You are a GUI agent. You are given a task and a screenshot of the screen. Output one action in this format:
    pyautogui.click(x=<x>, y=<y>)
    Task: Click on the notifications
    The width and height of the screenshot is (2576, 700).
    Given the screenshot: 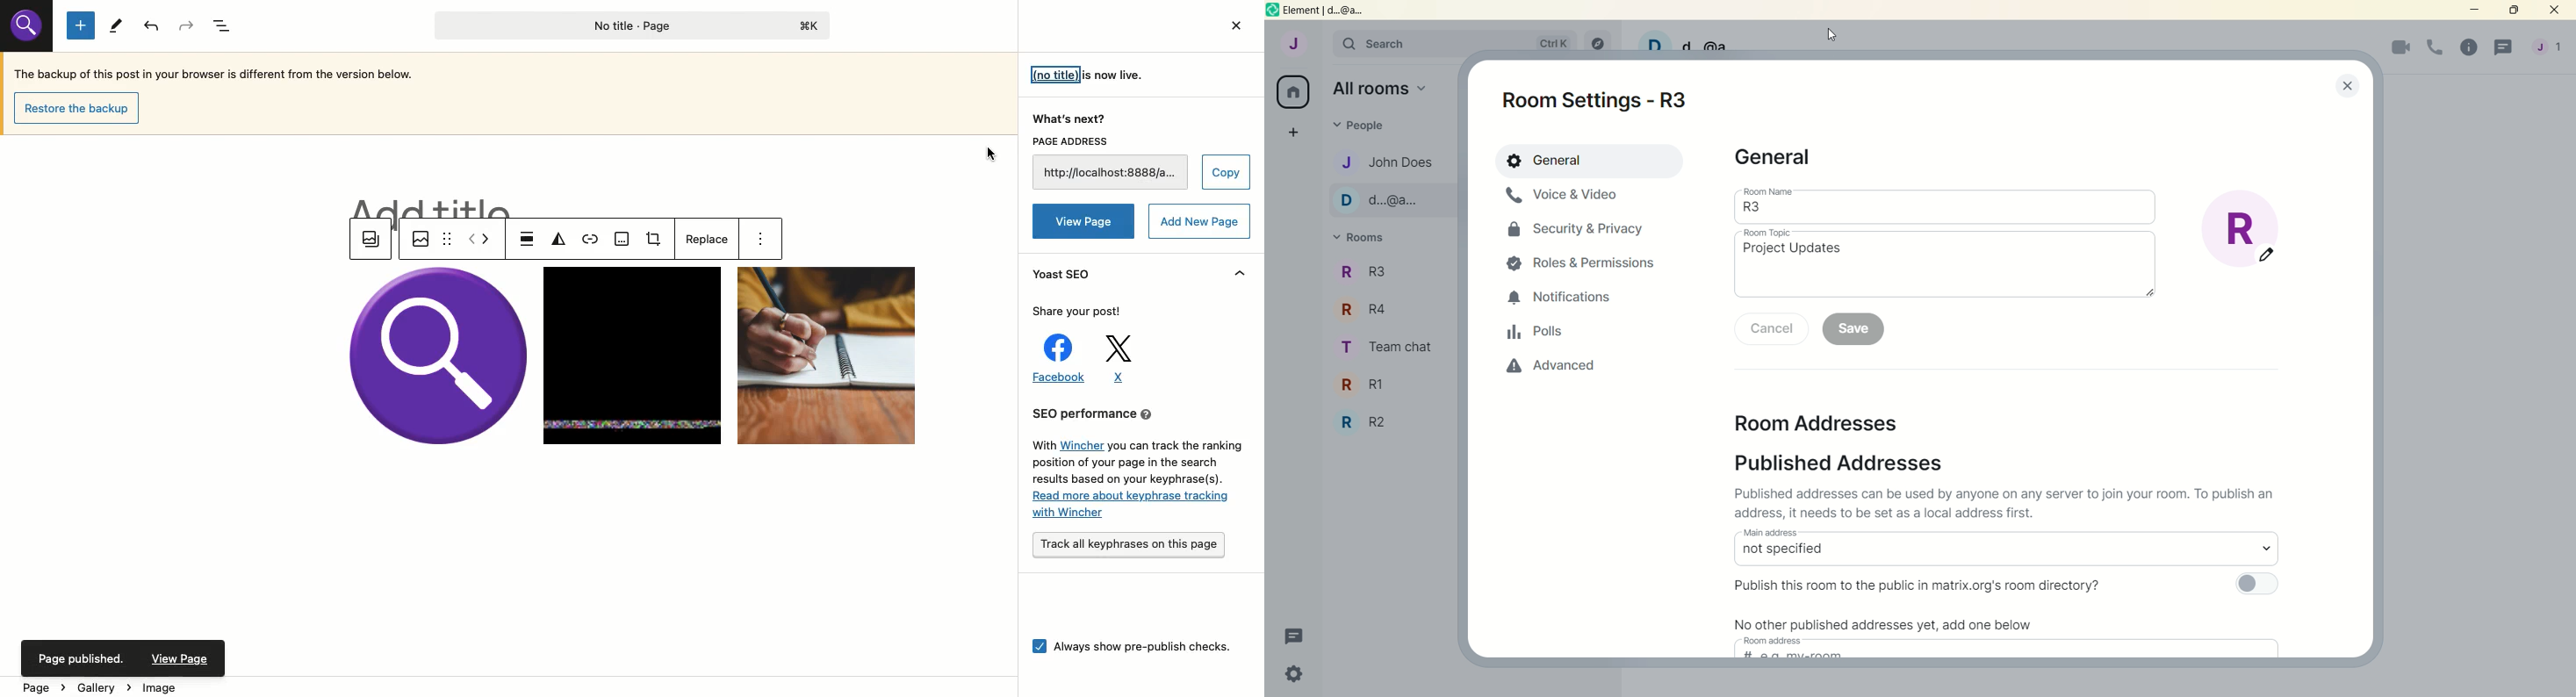 What is the action you would take?
    pyautogui.click(x=1560, y=300)
    